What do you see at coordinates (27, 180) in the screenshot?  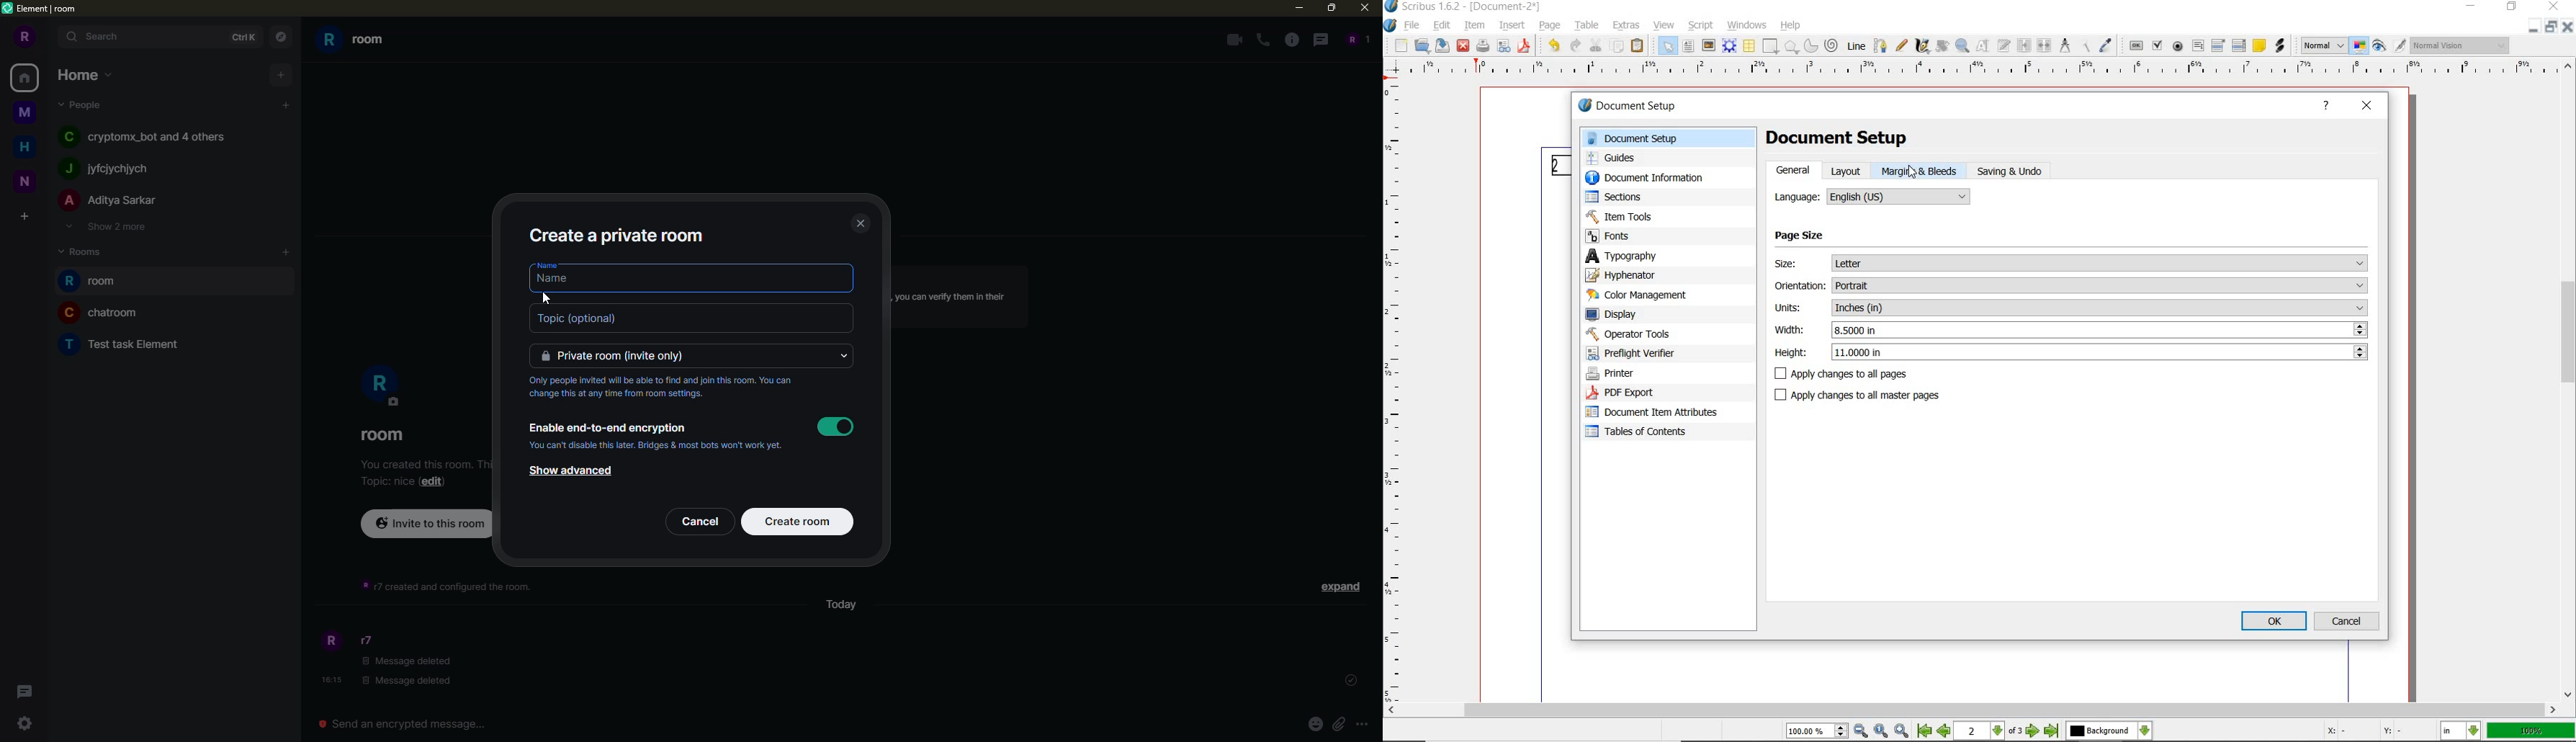 I see `space` at bounding box center [27, 180].